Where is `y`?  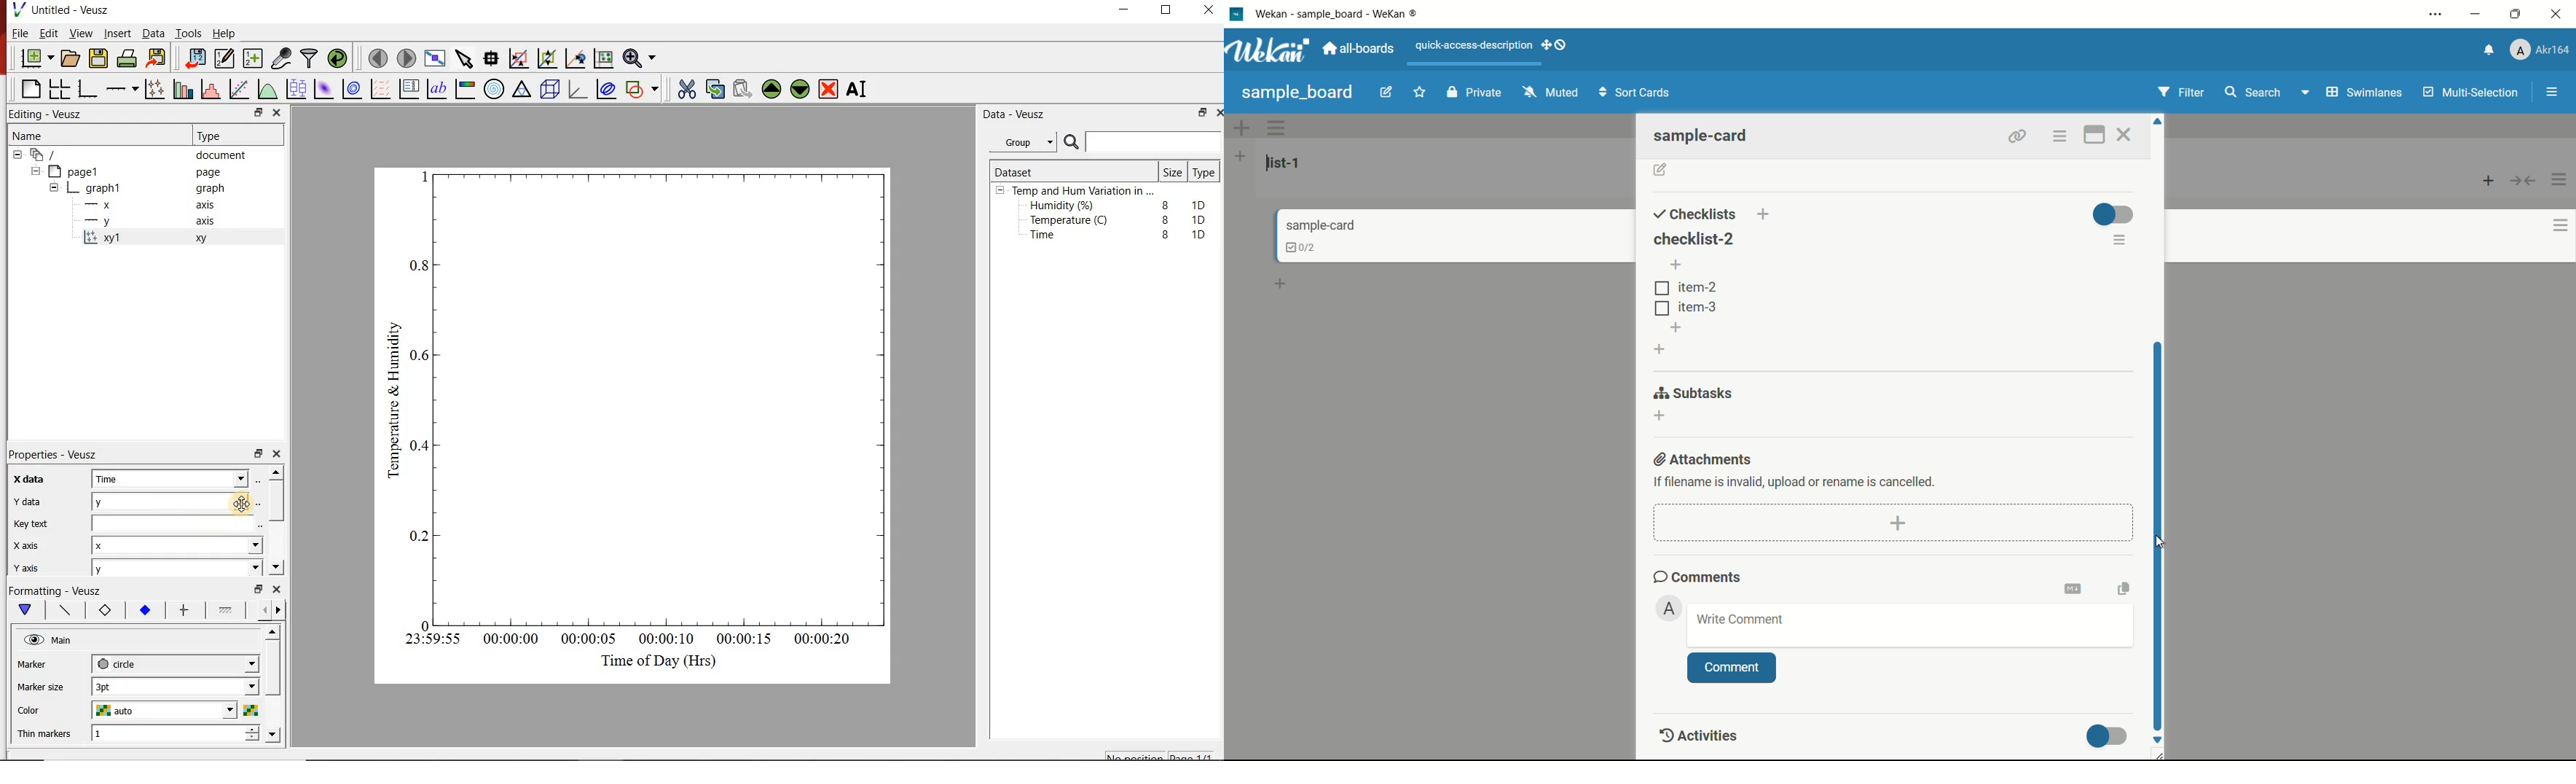 y is located at coordinates (111, 221).